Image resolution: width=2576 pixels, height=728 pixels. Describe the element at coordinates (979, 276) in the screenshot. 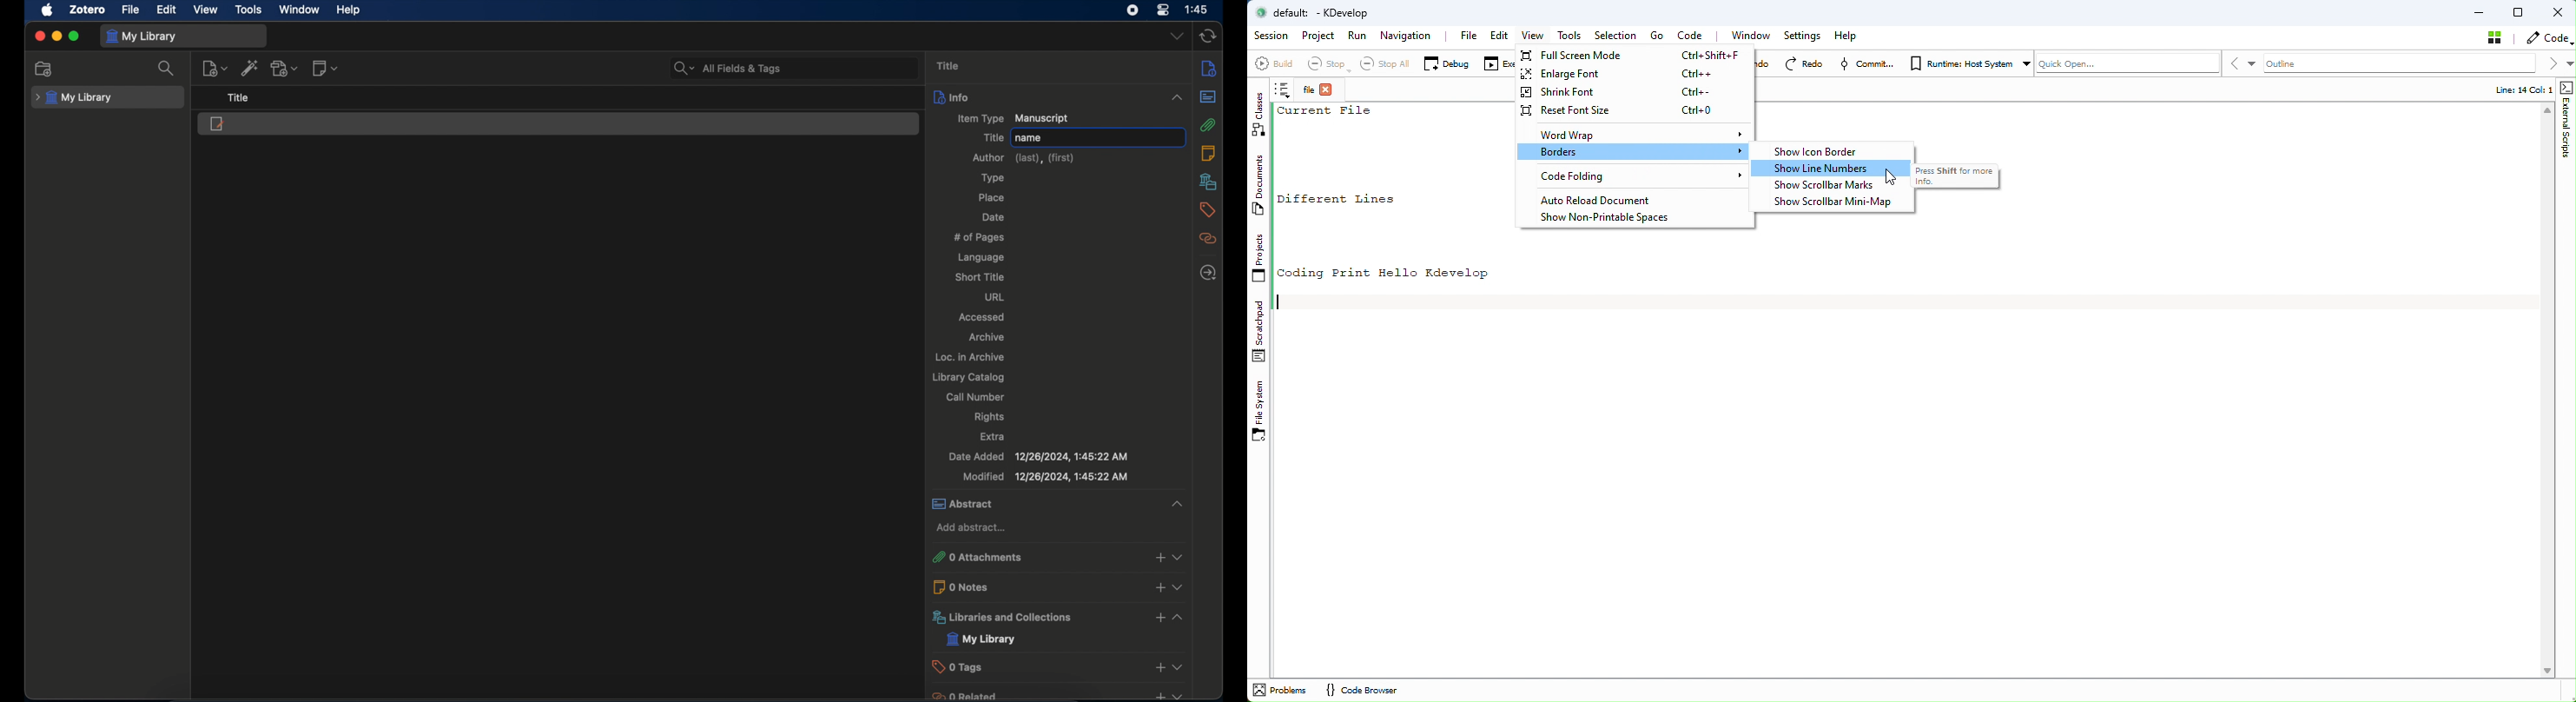

I see `short title` at that location.